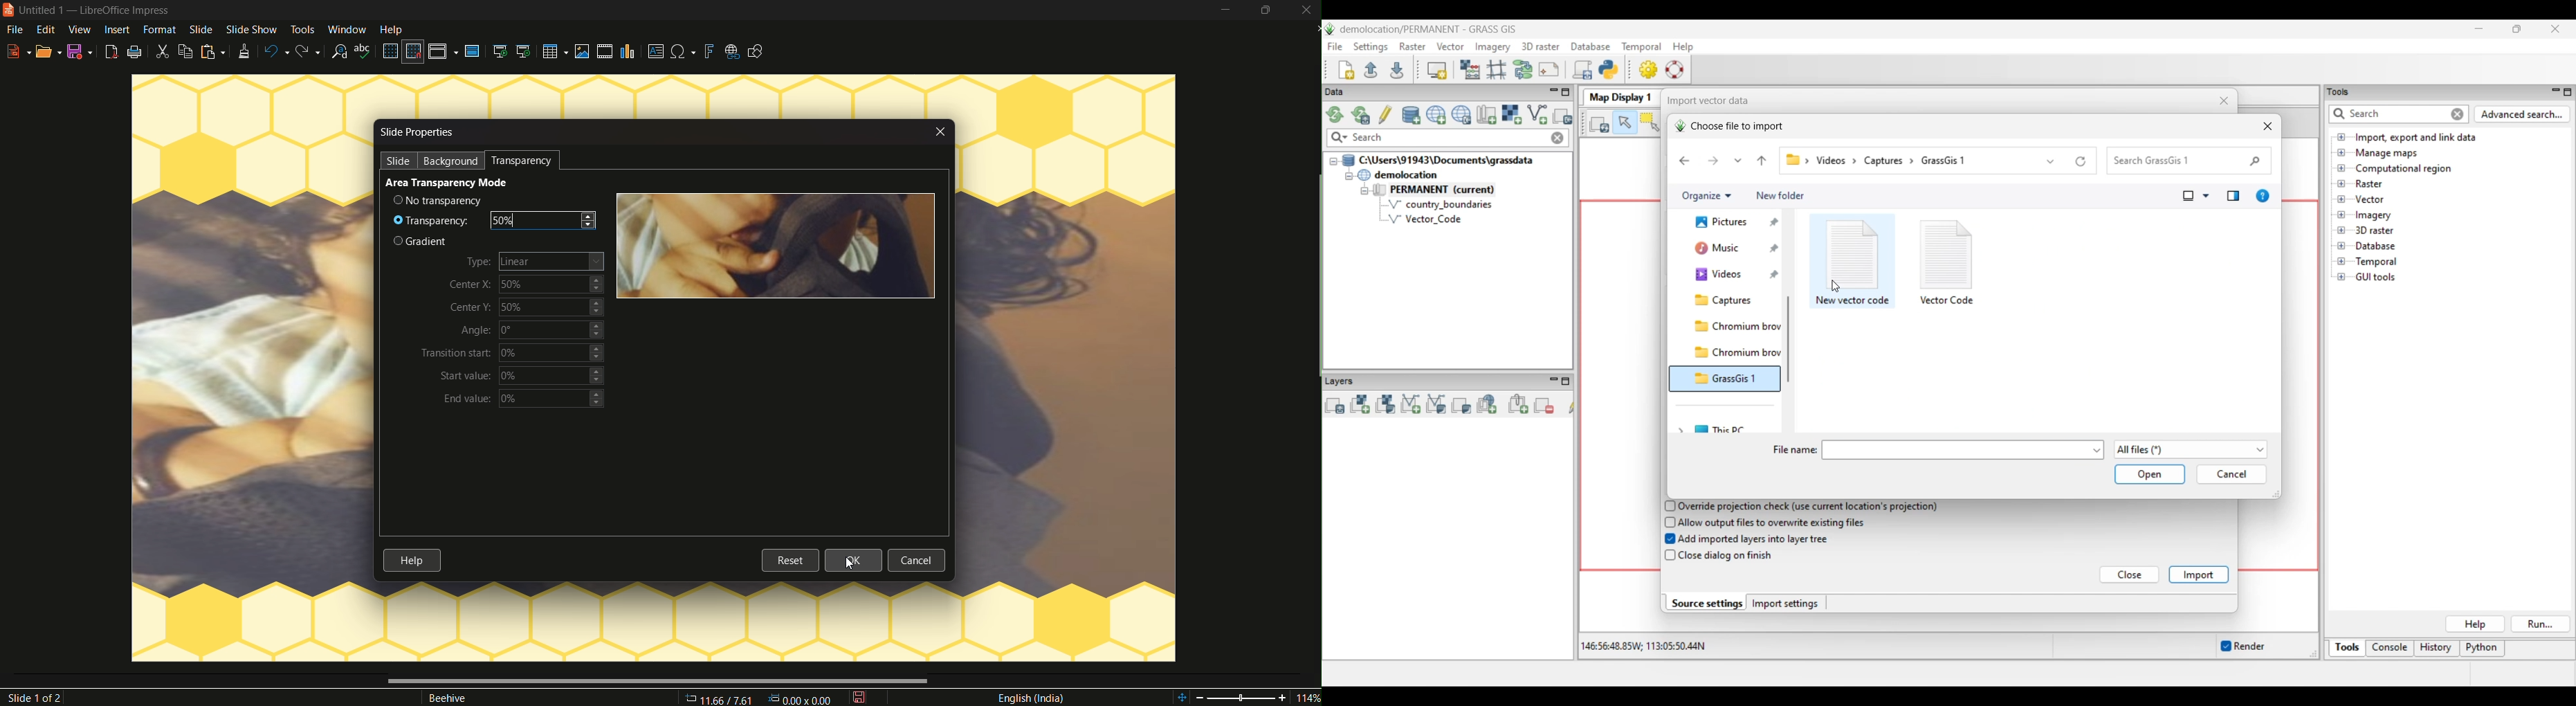 Image resolution: width=2576 pixels, height=728 pixels. What do you see at coordinates (47, 30) in the screenshot?
I see `edit` at bounding box center [47, 30].